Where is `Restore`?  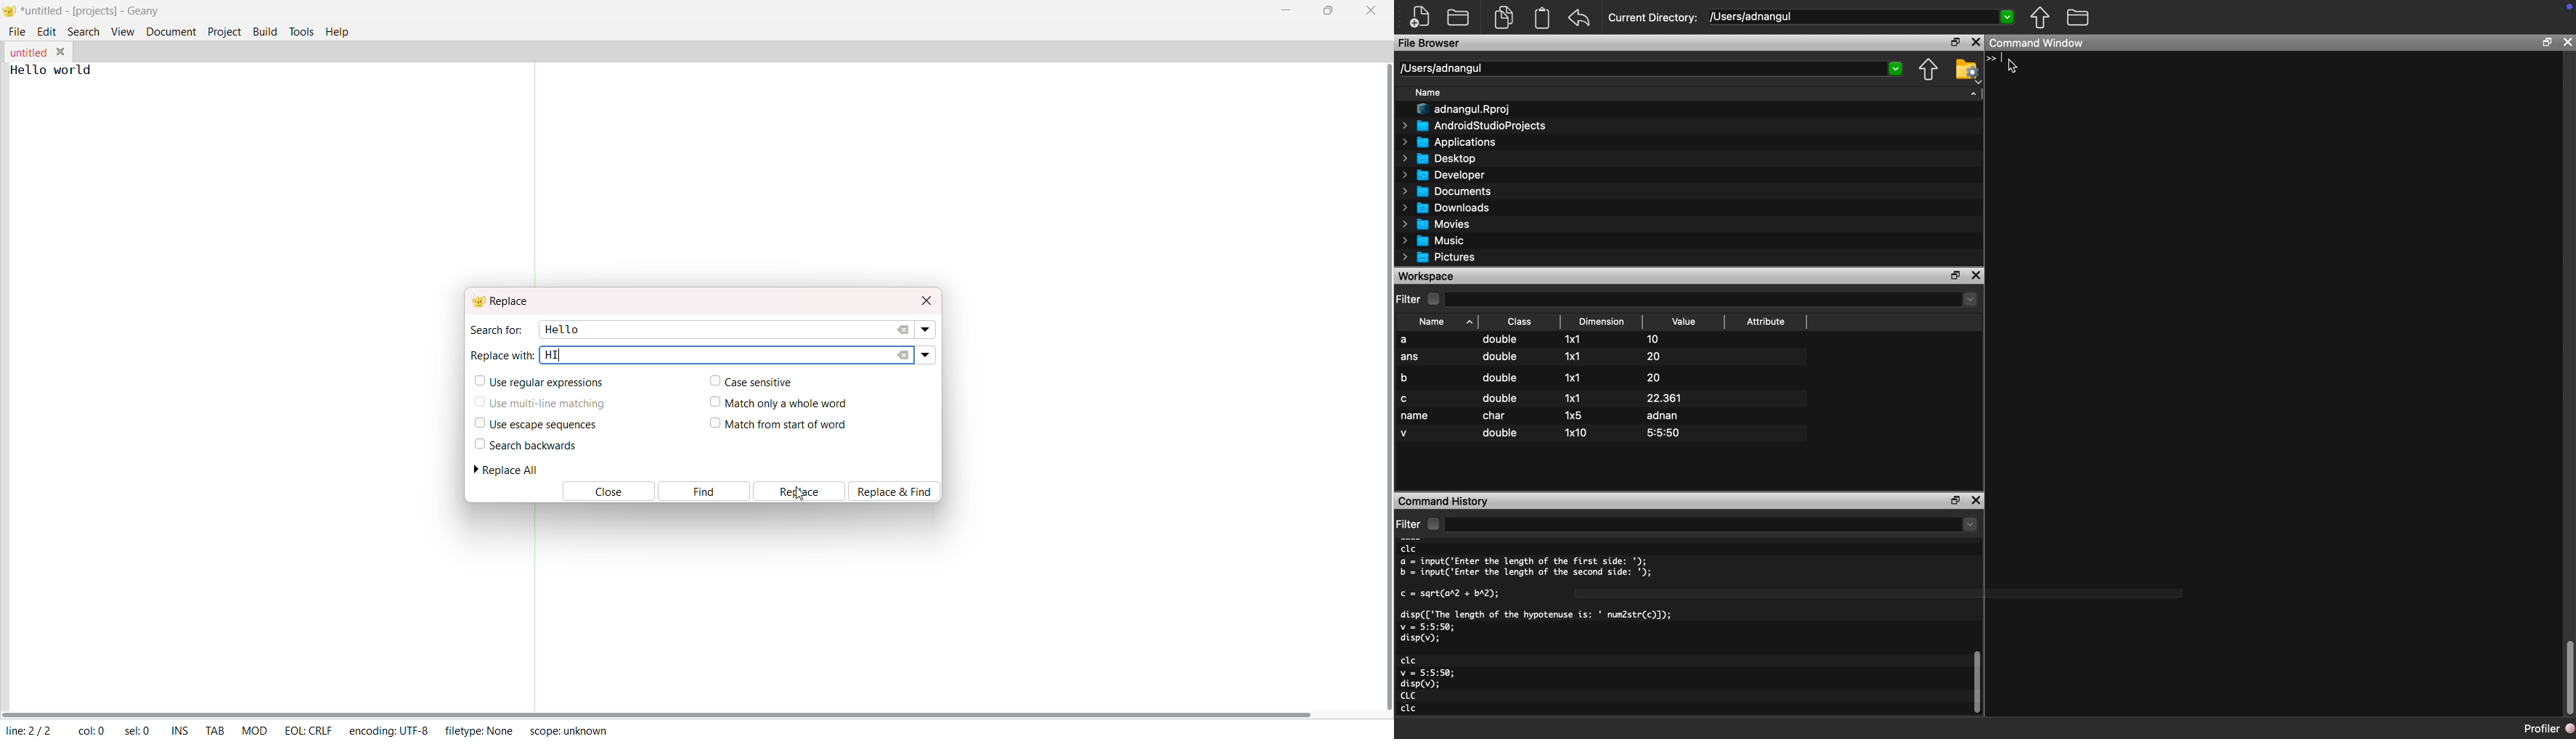
Restore is located at coordinates (1954, 42).